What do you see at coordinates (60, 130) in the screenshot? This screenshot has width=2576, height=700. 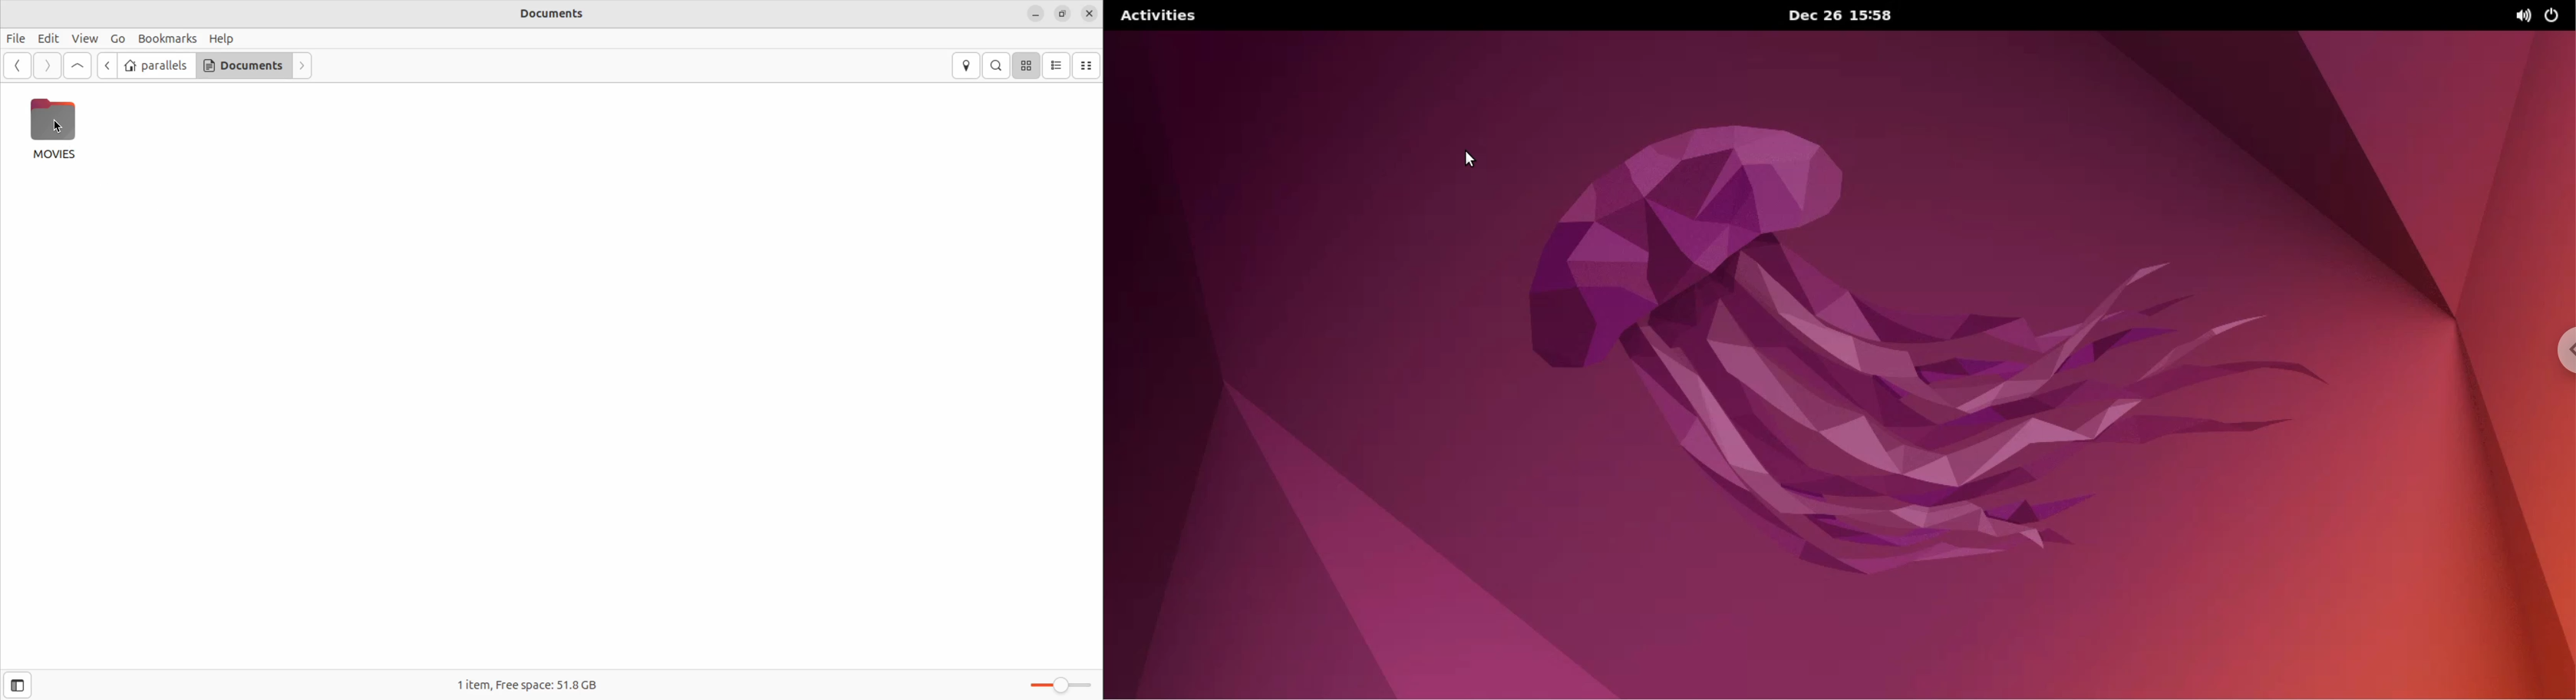 I see `MOVIES` at bounding box center [60, 130].